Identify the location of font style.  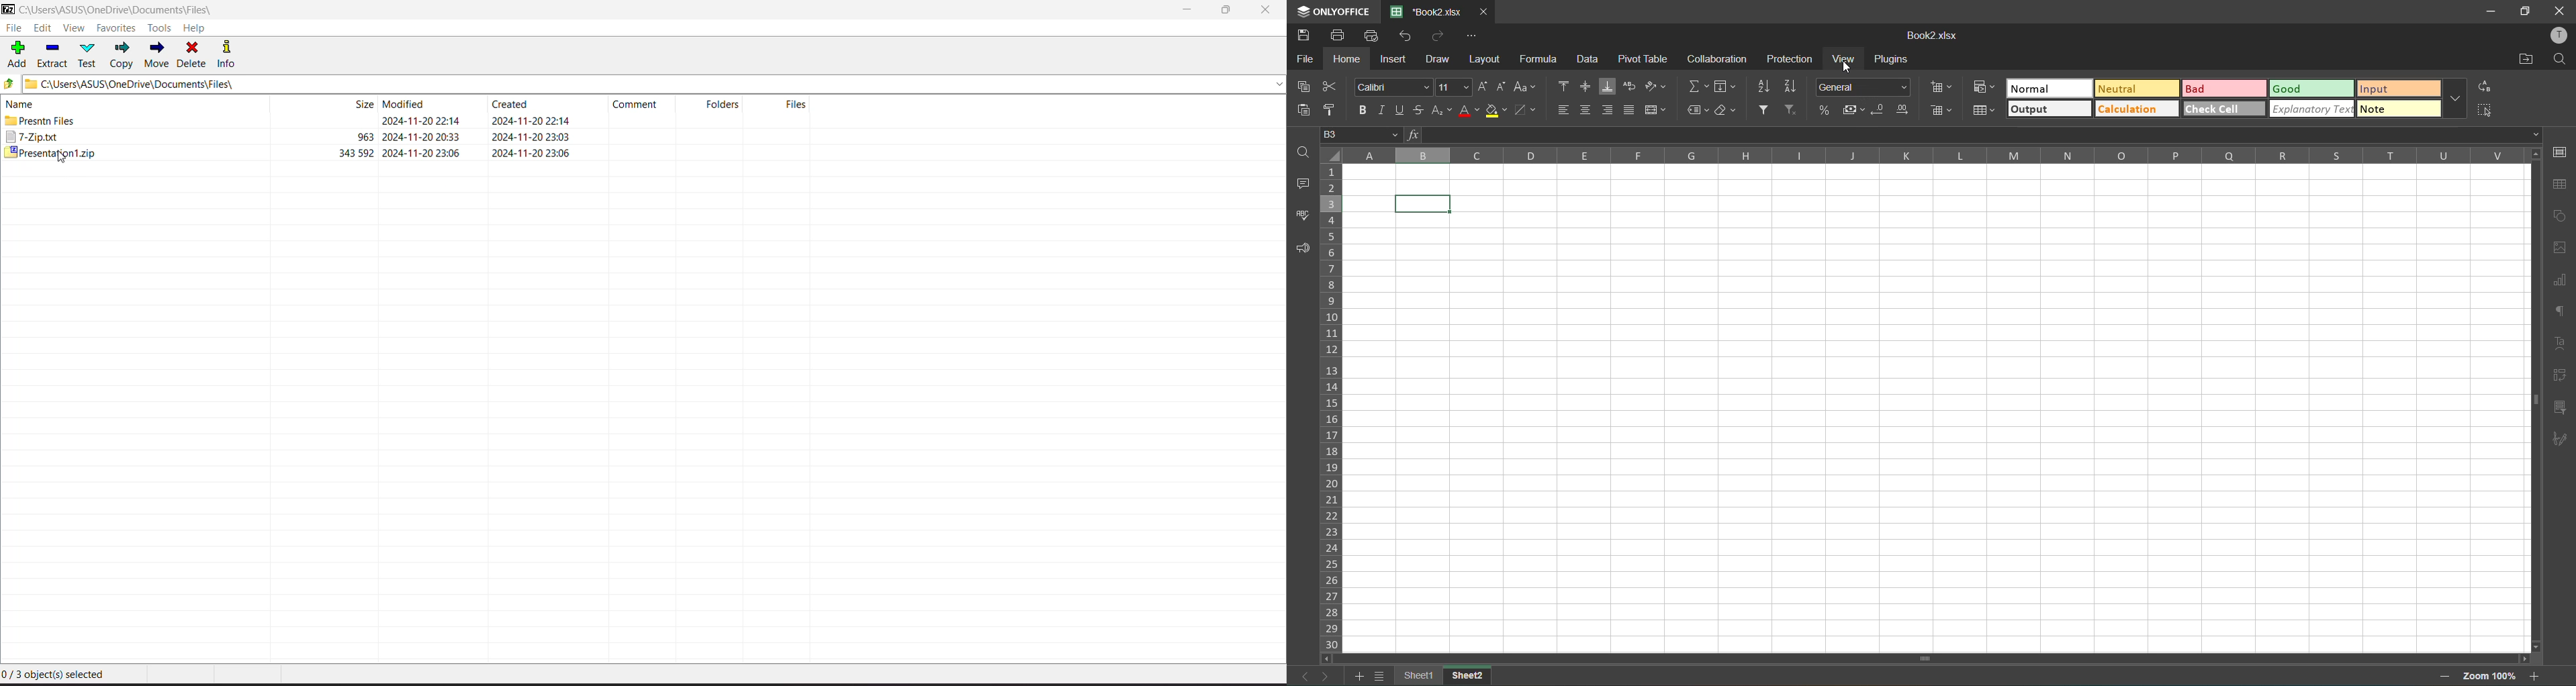
(1392, 89).